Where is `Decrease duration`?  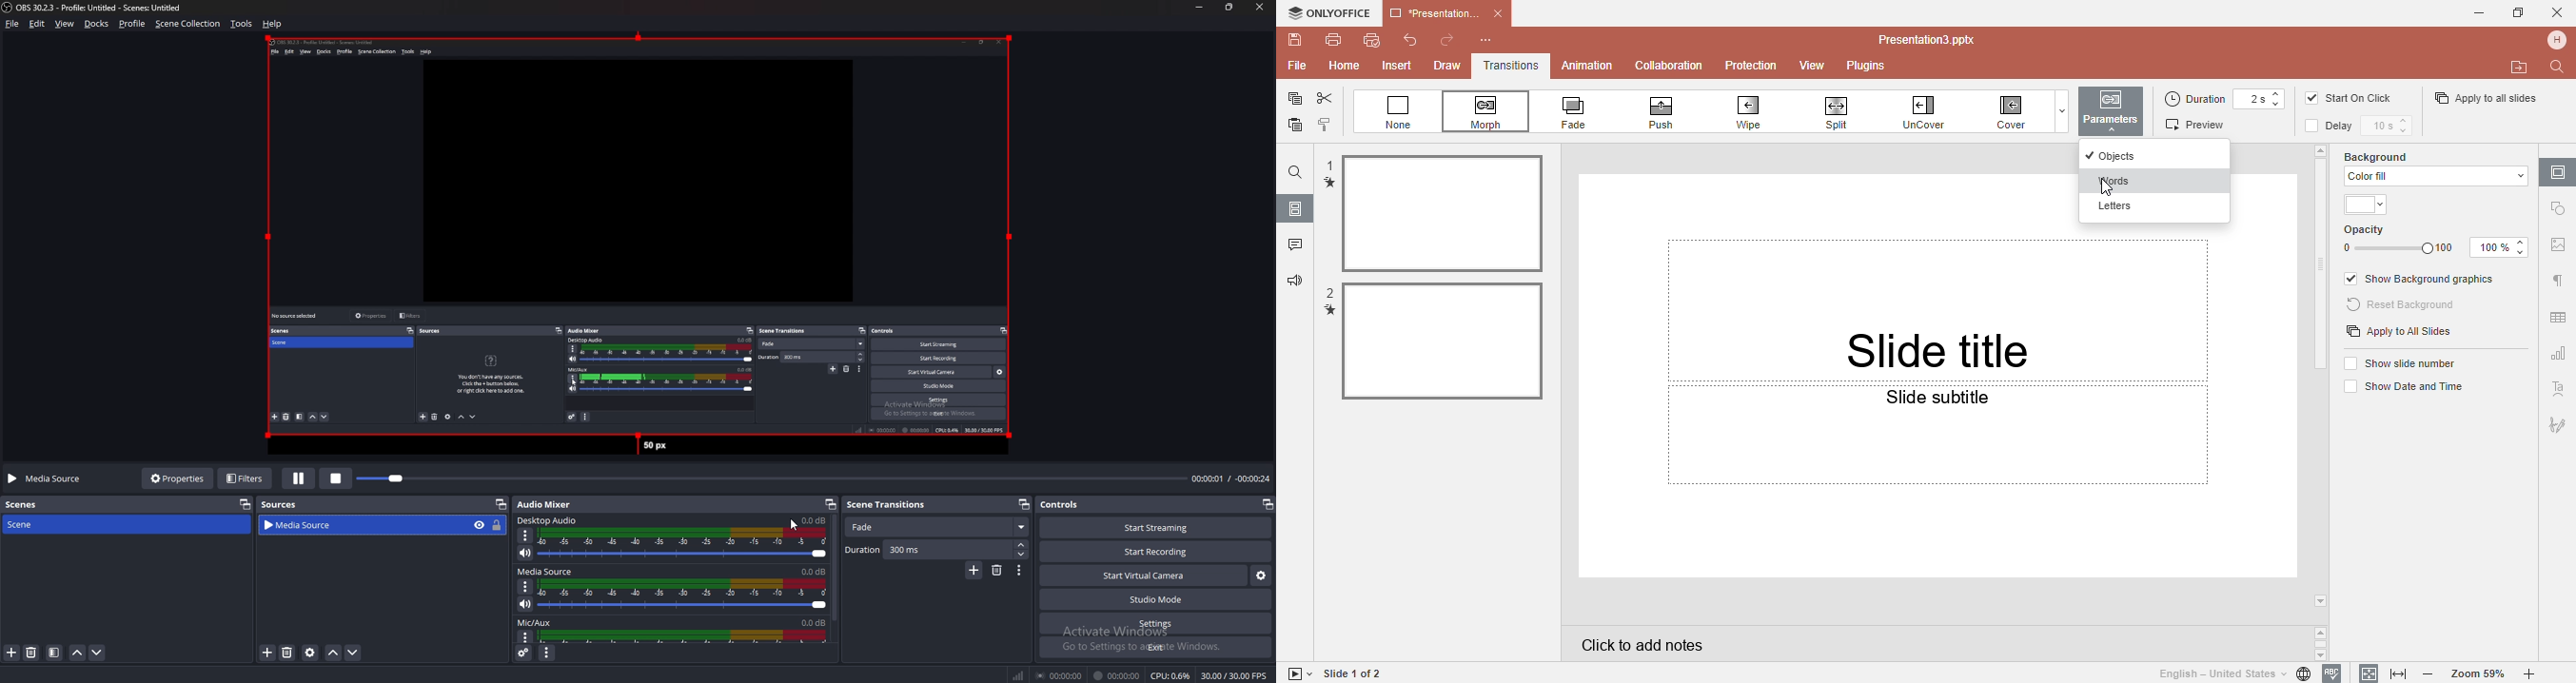
Decrease duration is located at coordinates (1022, 554).